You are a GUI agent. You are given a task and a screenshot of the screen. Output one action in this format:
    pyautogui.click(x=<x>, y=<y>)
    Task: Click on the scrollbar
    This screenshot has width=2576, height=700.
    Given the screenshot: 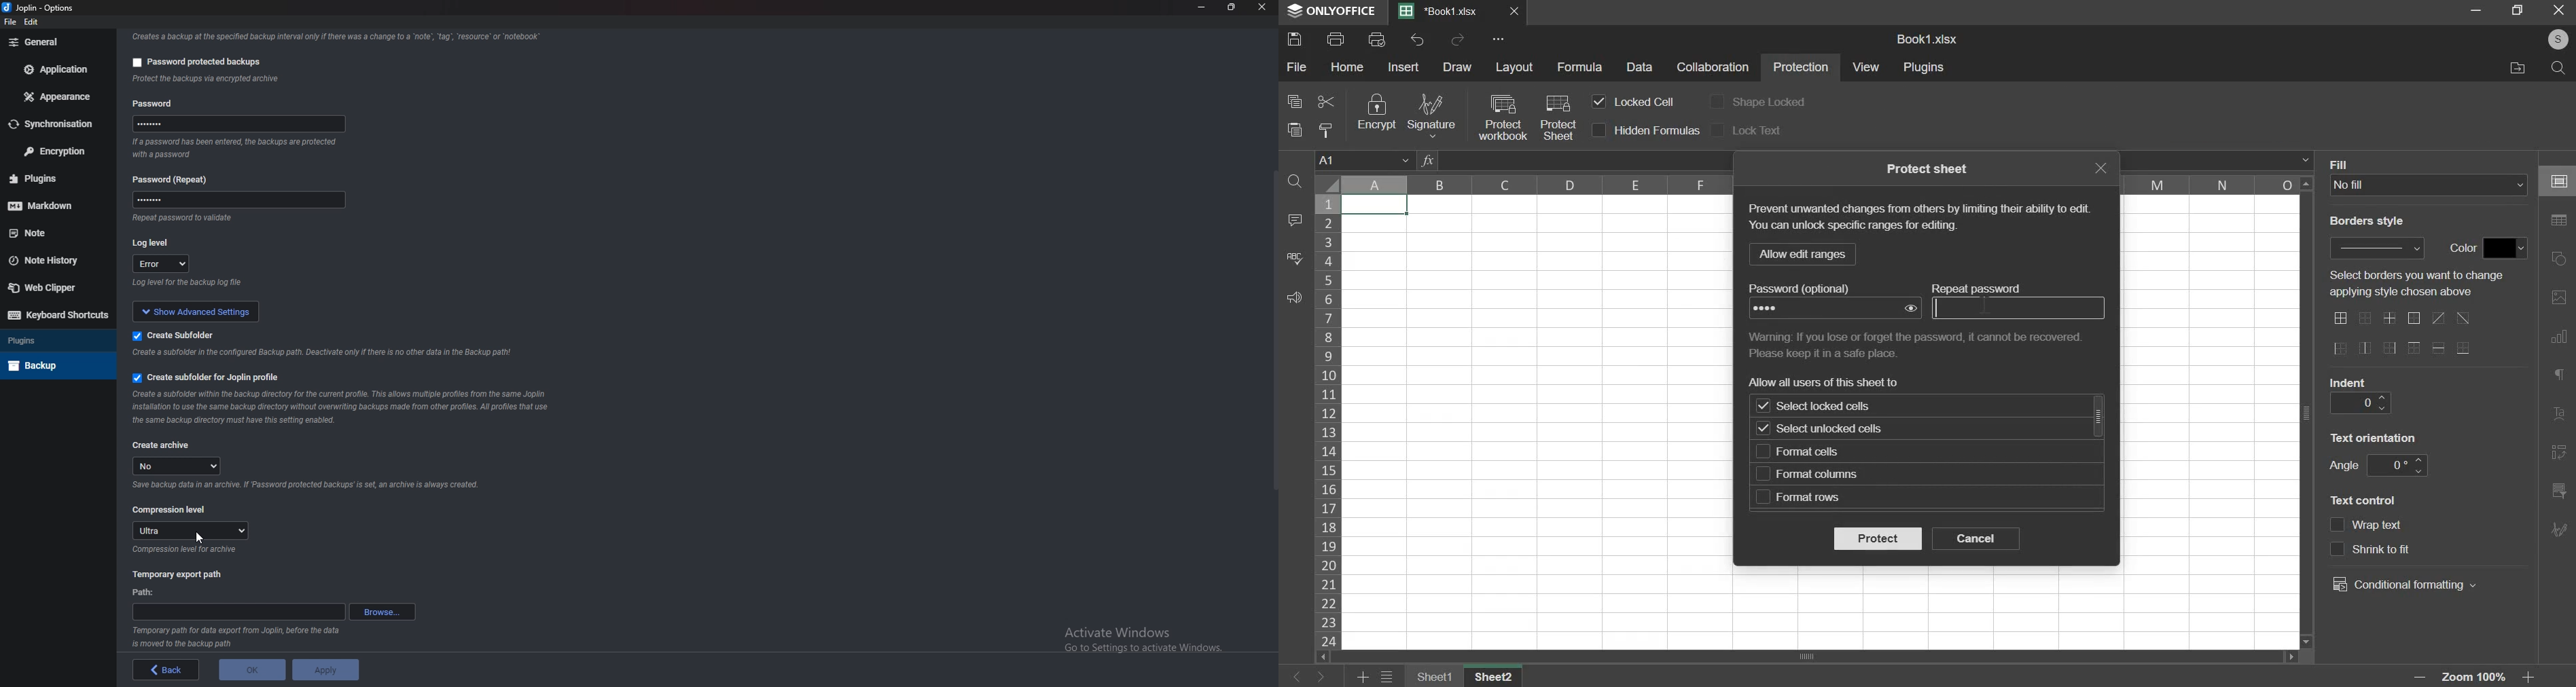 What is the action you would take?
    pyautogui.click(x=1813, y=656)
    